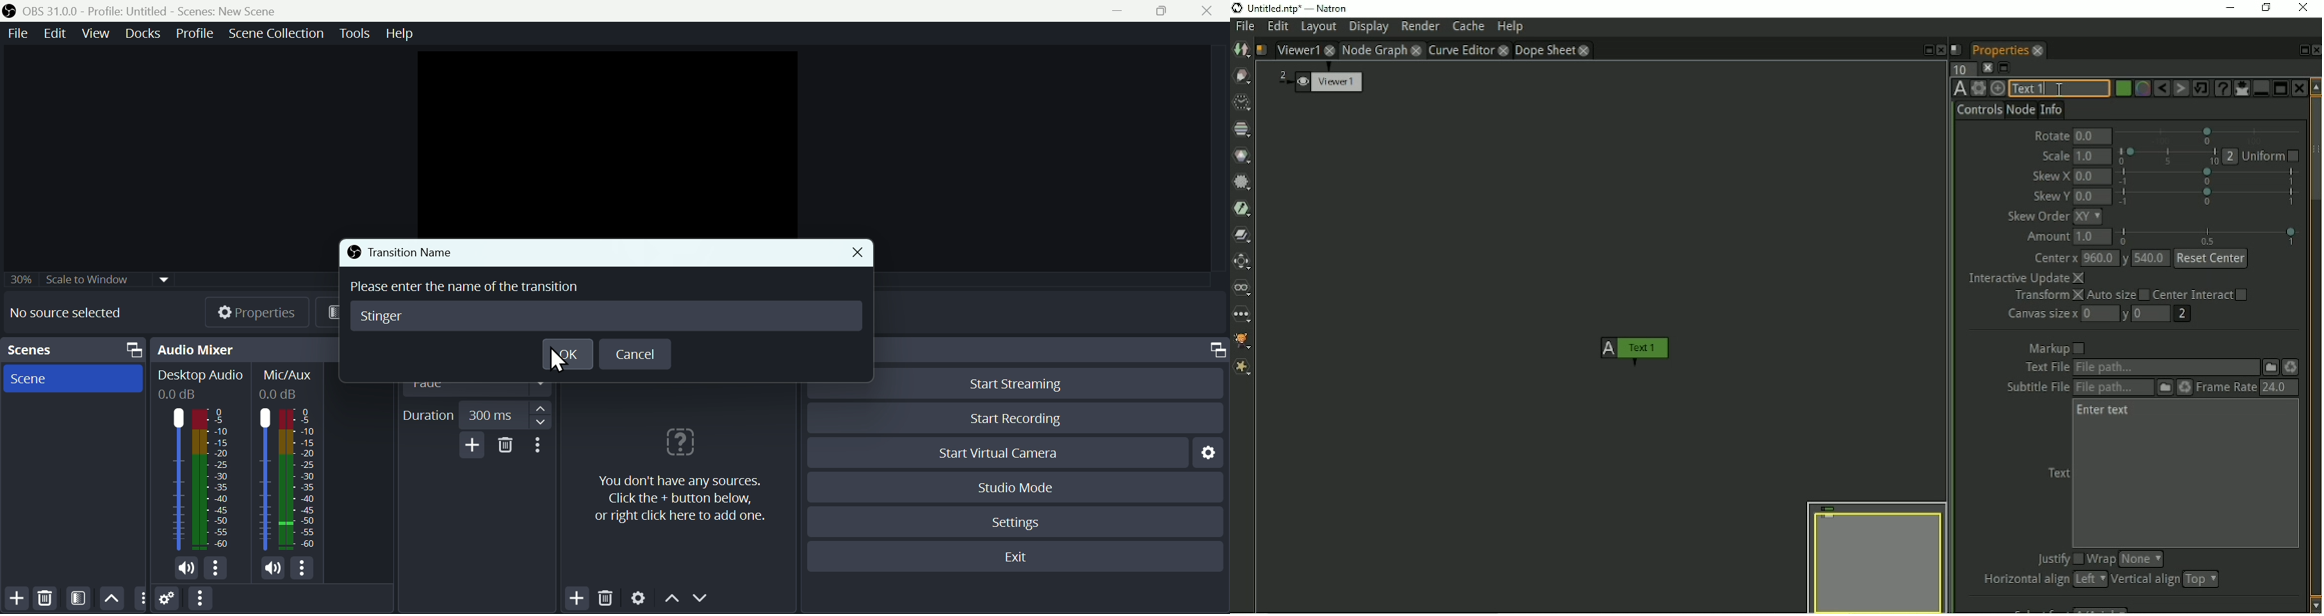 The width and height of the screenshot is (2324, 616). What do you see at coordinates (492, 412) in the screenshot?
I see `30MS` at bounding box center [492, 412].